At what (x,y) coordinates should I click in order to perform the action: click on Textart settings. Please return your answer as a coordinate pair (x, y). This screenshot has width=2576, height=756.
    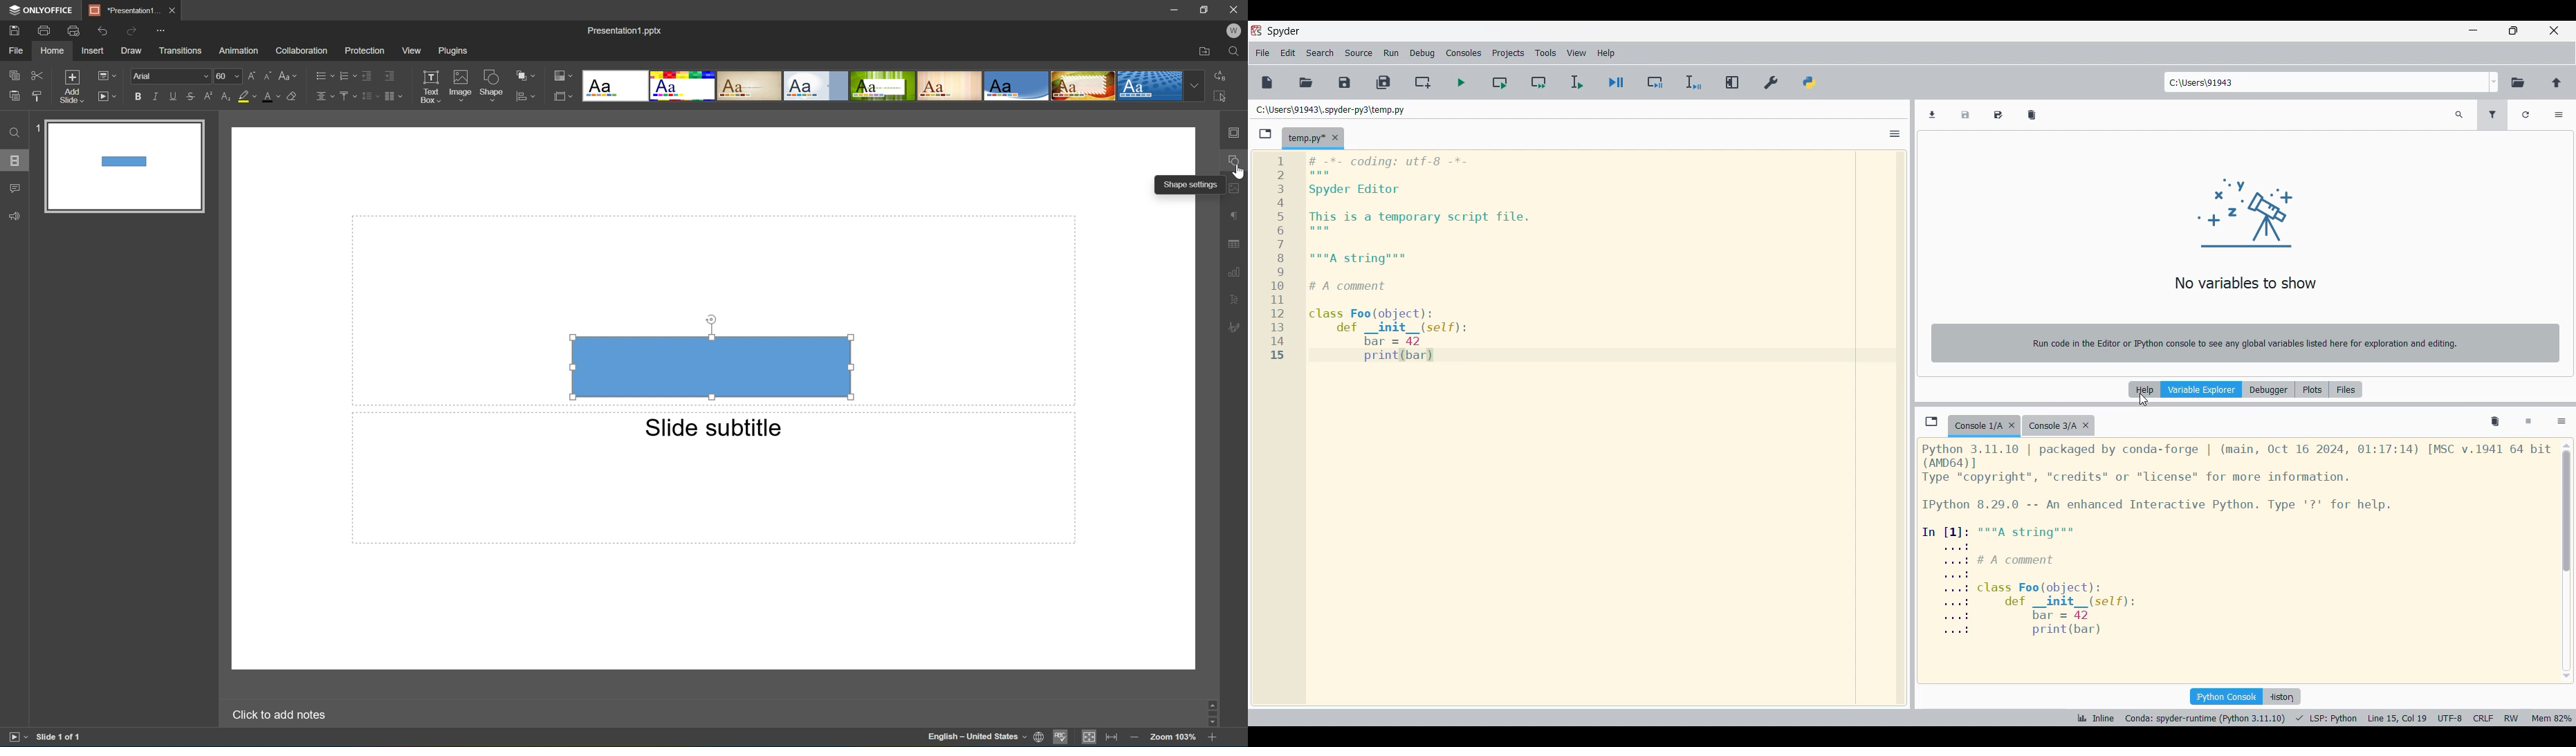
    Looking at the image, I should click on (1235, 300).